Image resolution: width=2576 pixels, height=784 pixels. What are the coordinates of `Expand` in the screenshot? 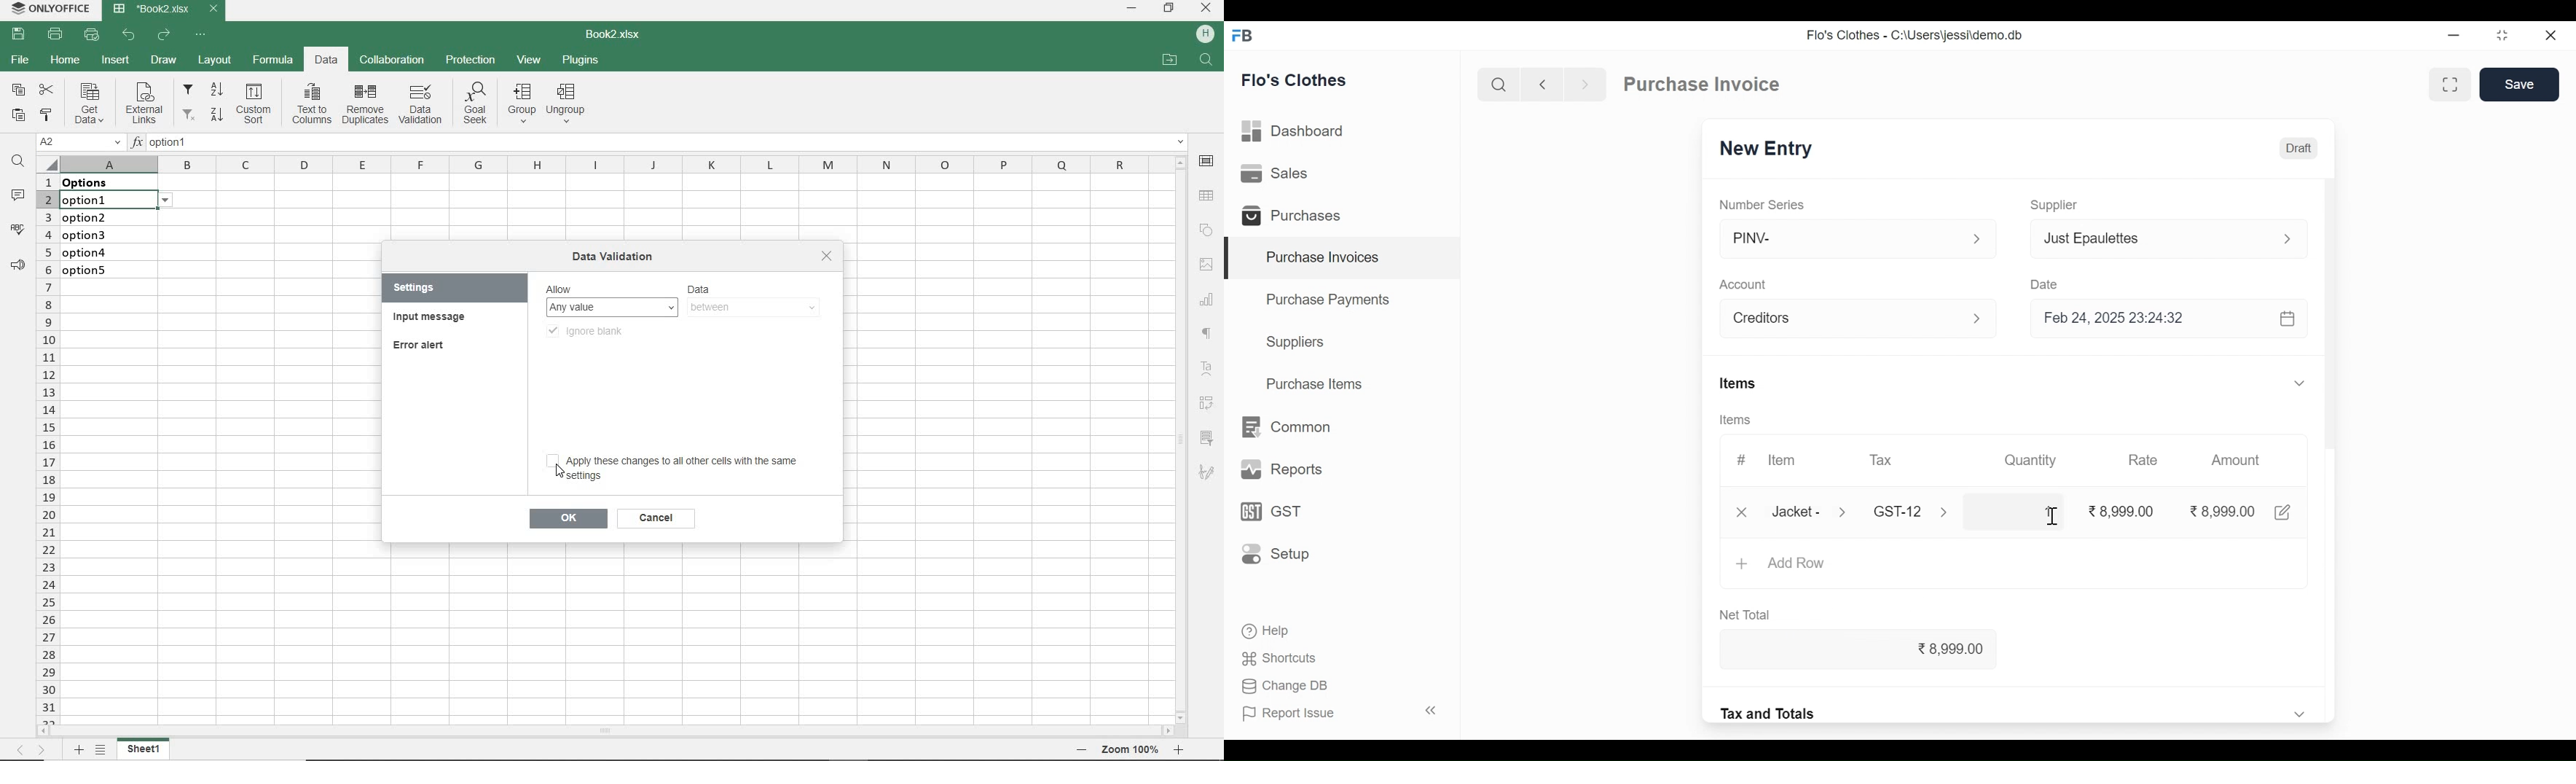 It's located at (1951, 514).